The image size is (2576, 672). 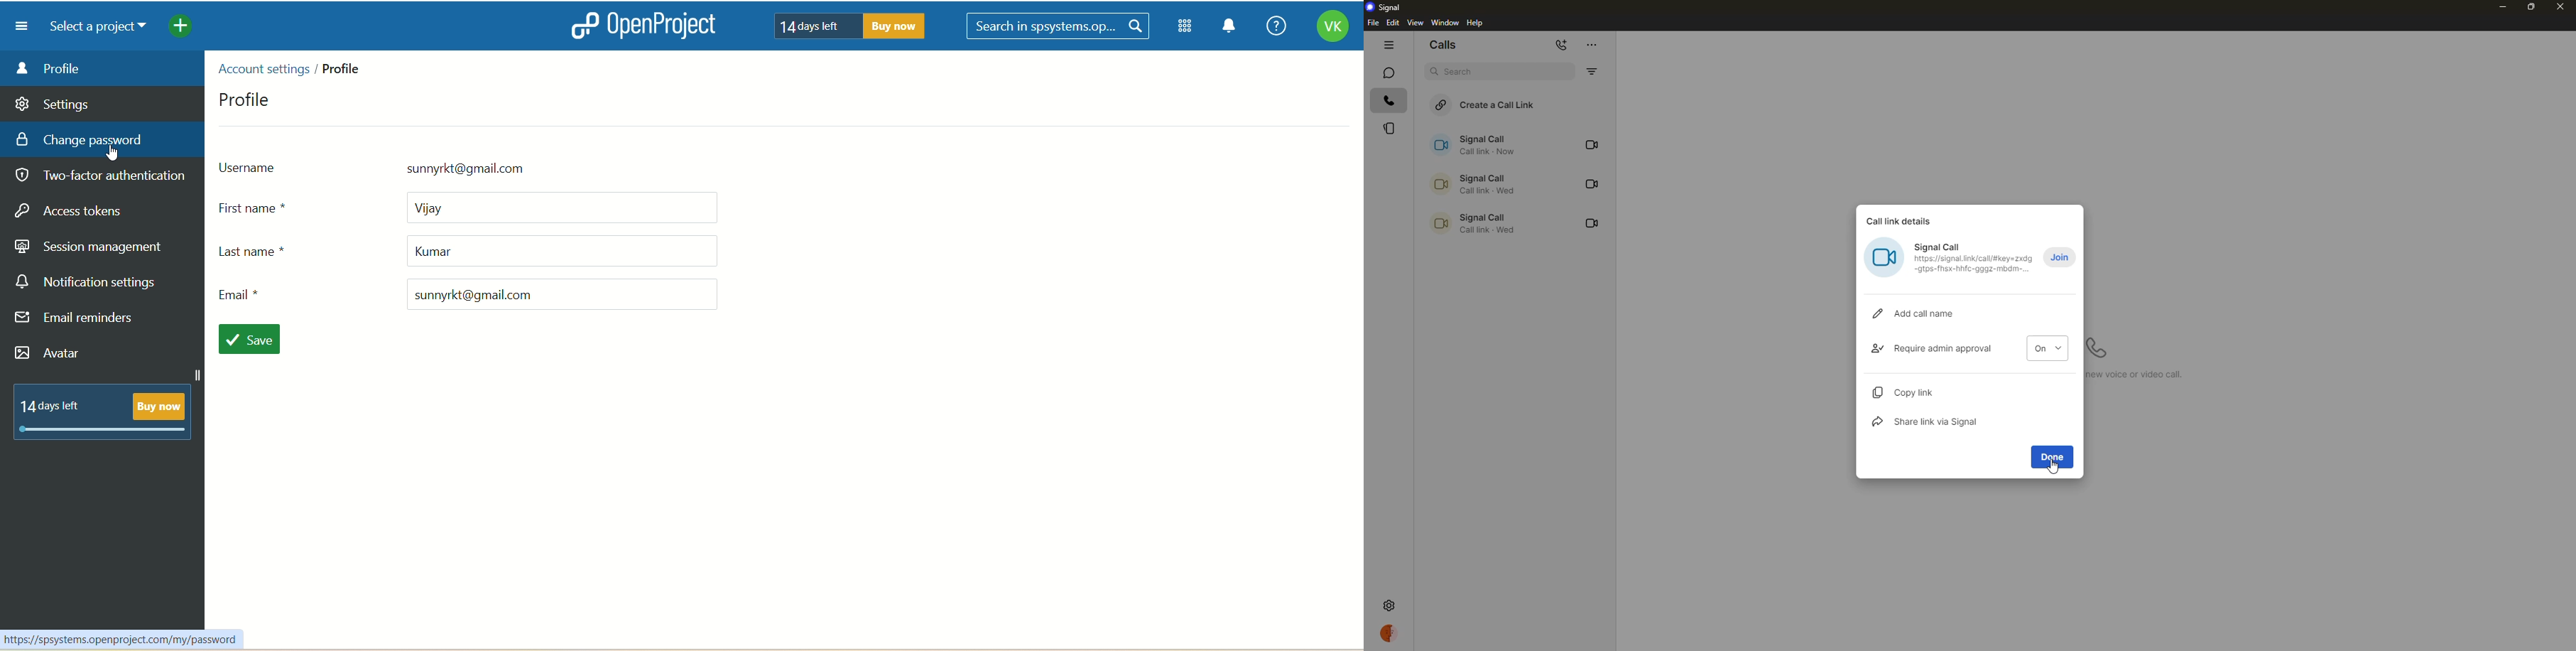 What do you see at coordinates (1388, 605) in the screenshot?
I see `settings` at bounding box center [1388, 605].